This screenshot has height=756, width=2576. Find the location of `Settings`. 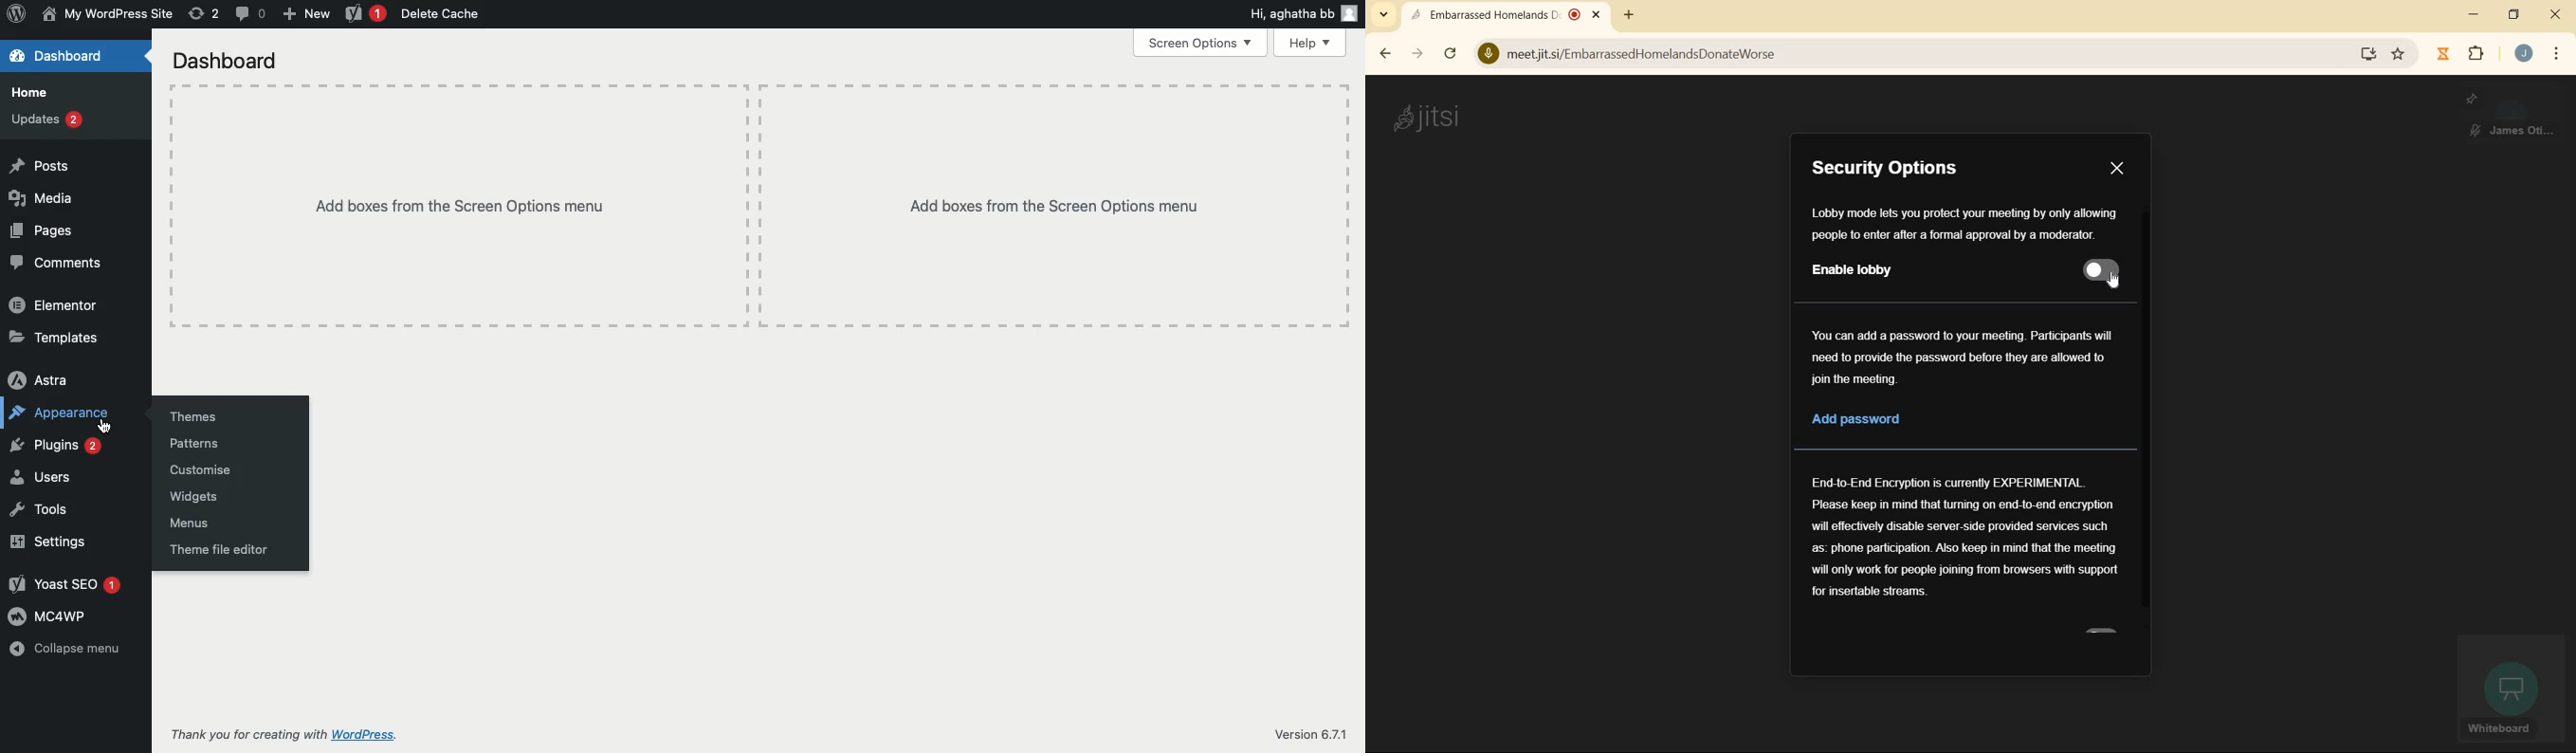

Settings is located at coordinates (48, 542).